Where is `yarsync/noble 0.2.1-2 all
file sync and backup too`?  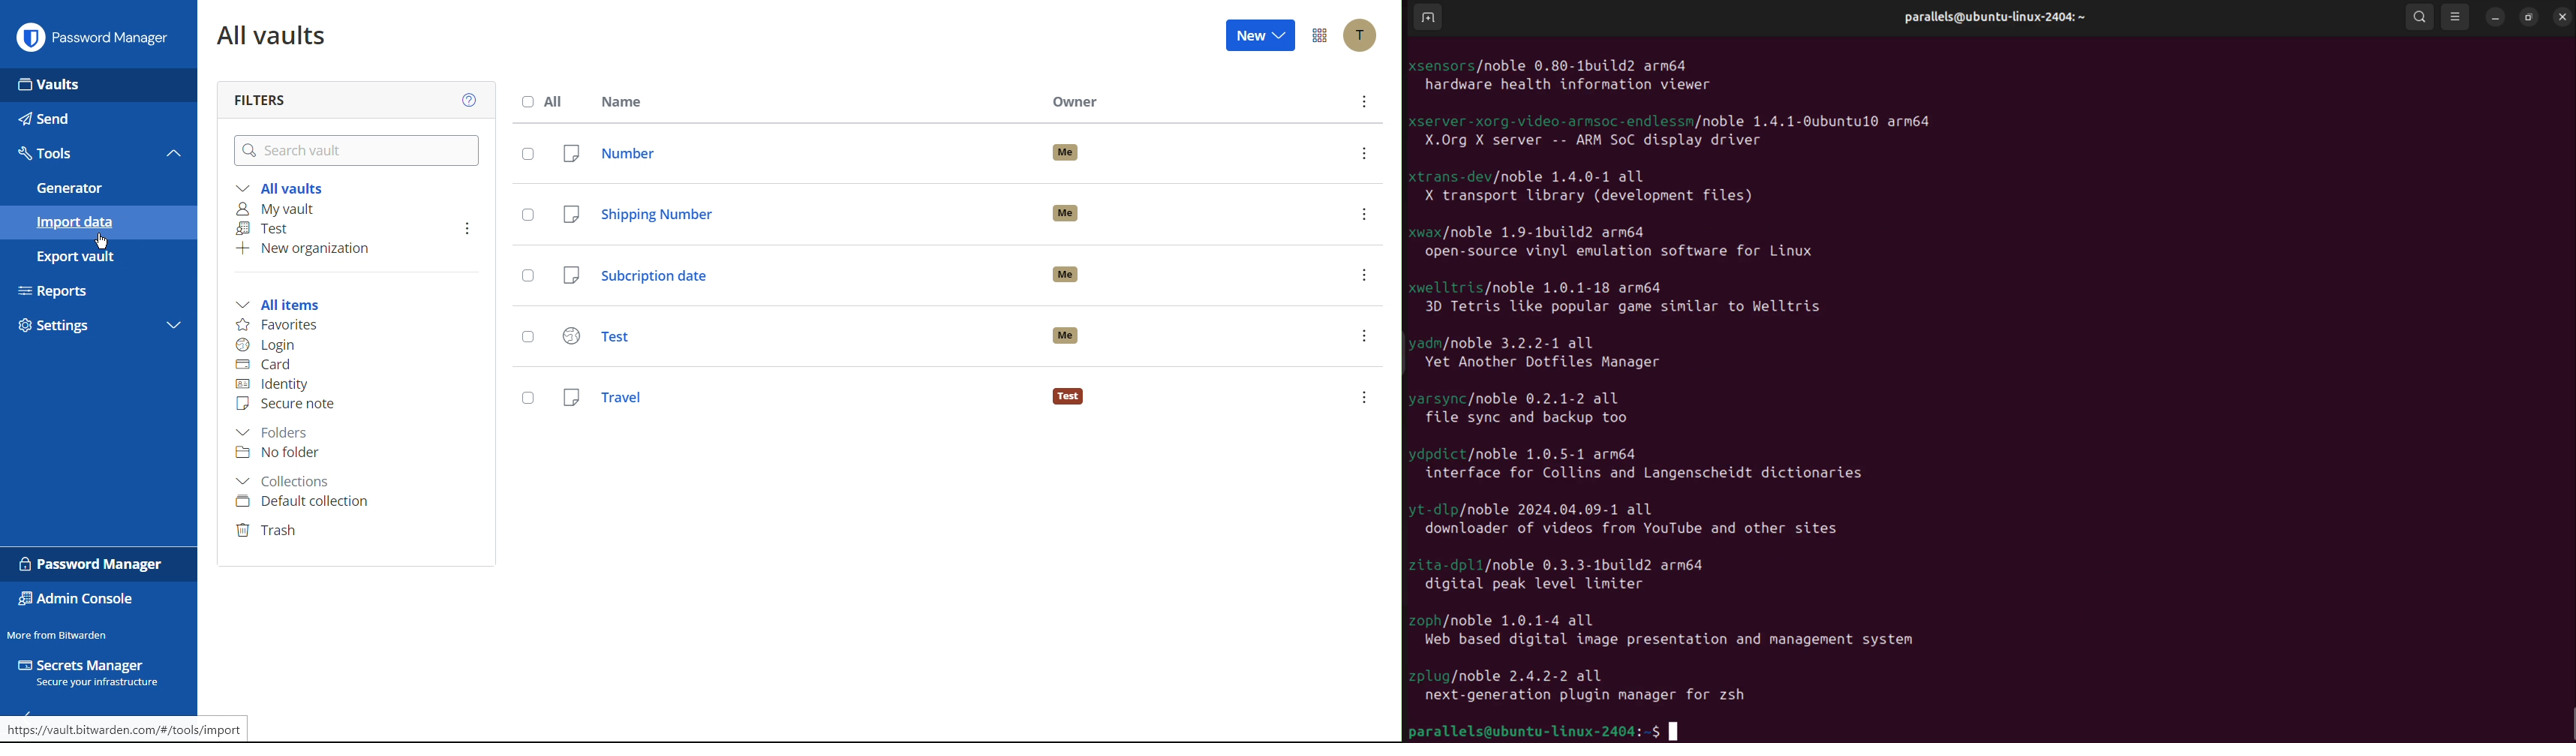
yarsync/noble 0.2.1-2 all
file sync and backup too is located at coordinates (1521, 406).